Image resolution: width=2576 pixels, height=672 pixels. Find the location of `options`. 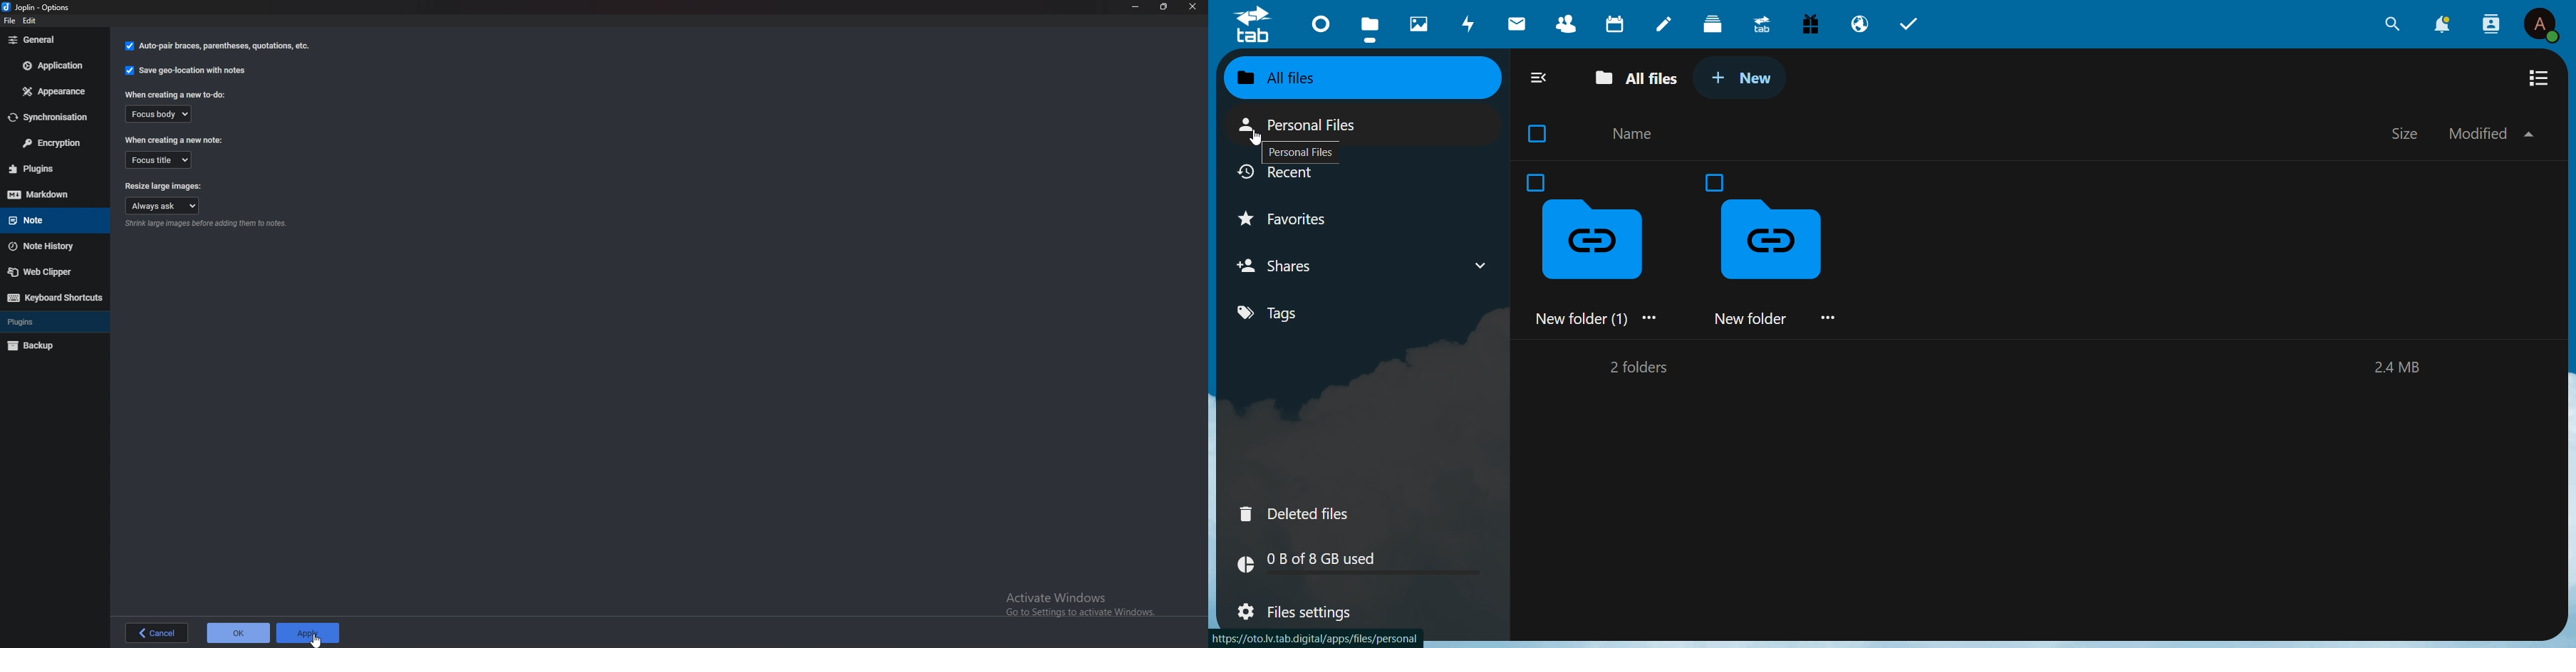

options is located at coordinates (40, 8).